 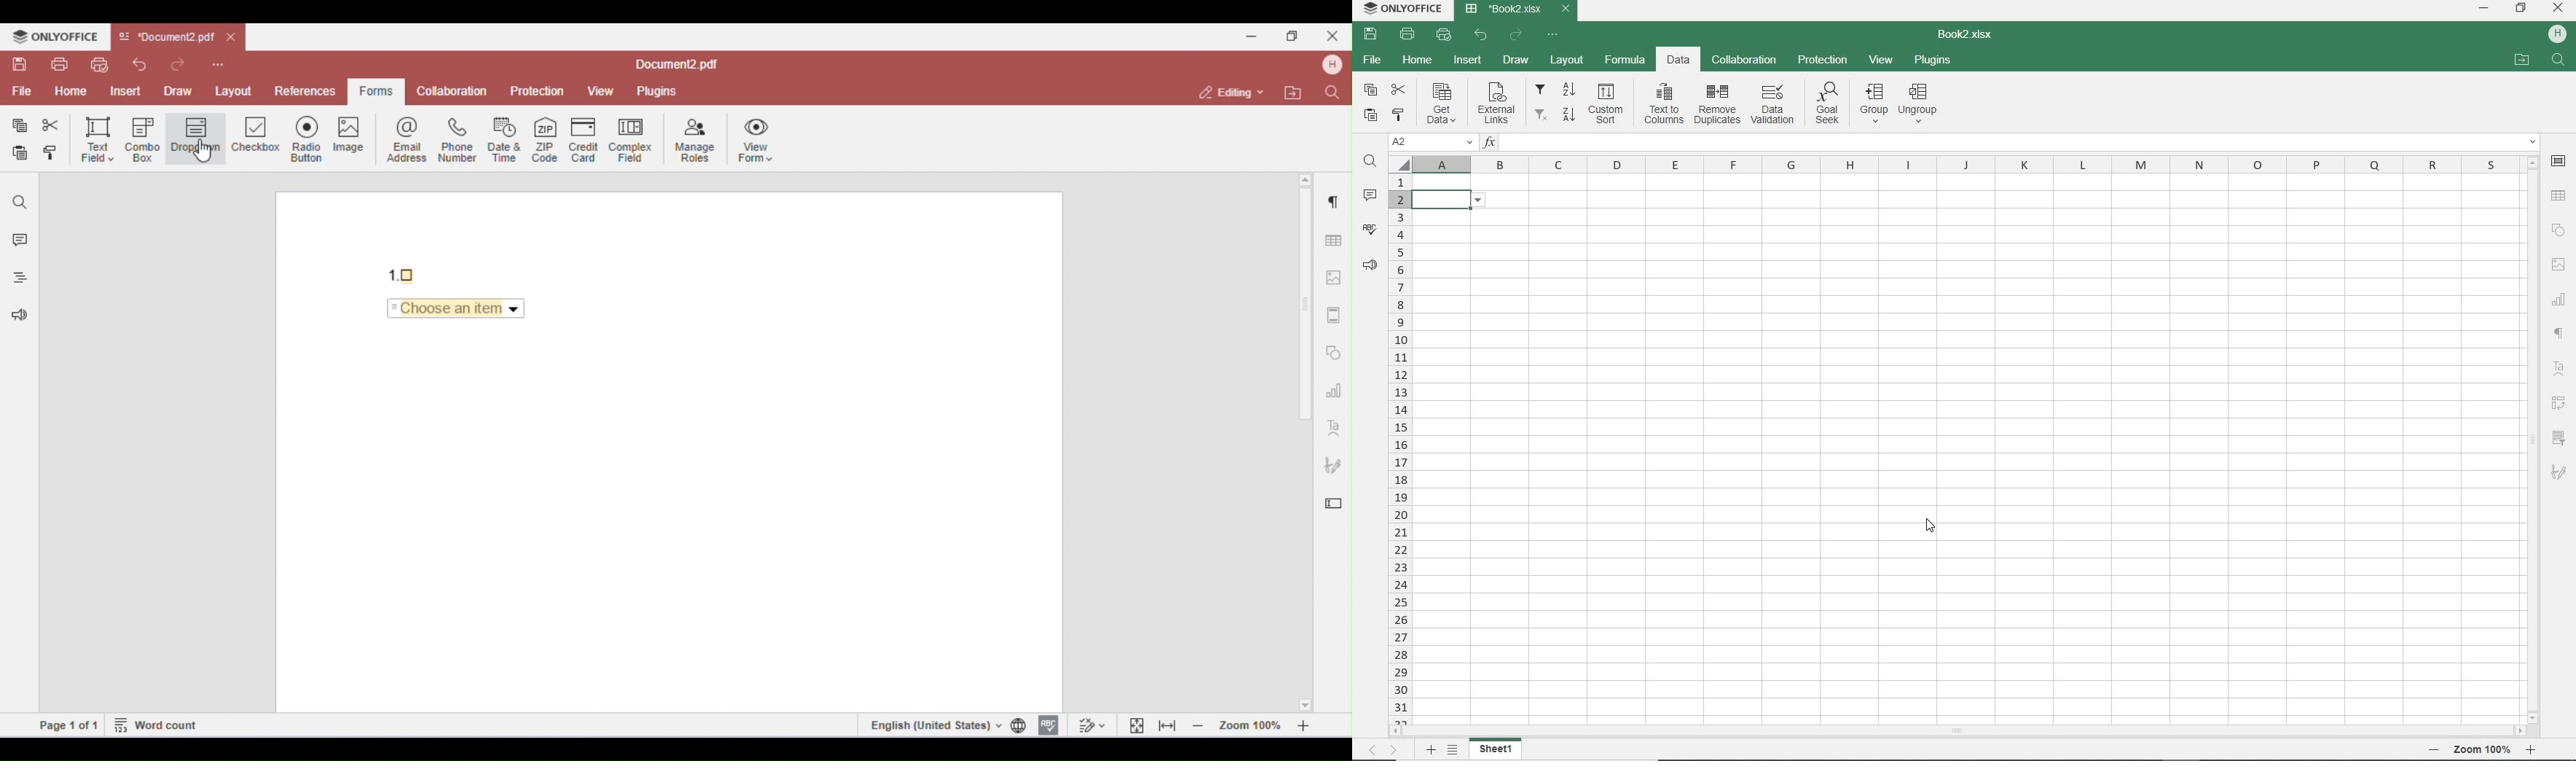 I want to click on FORMULA, so click(x=1627, y=61).